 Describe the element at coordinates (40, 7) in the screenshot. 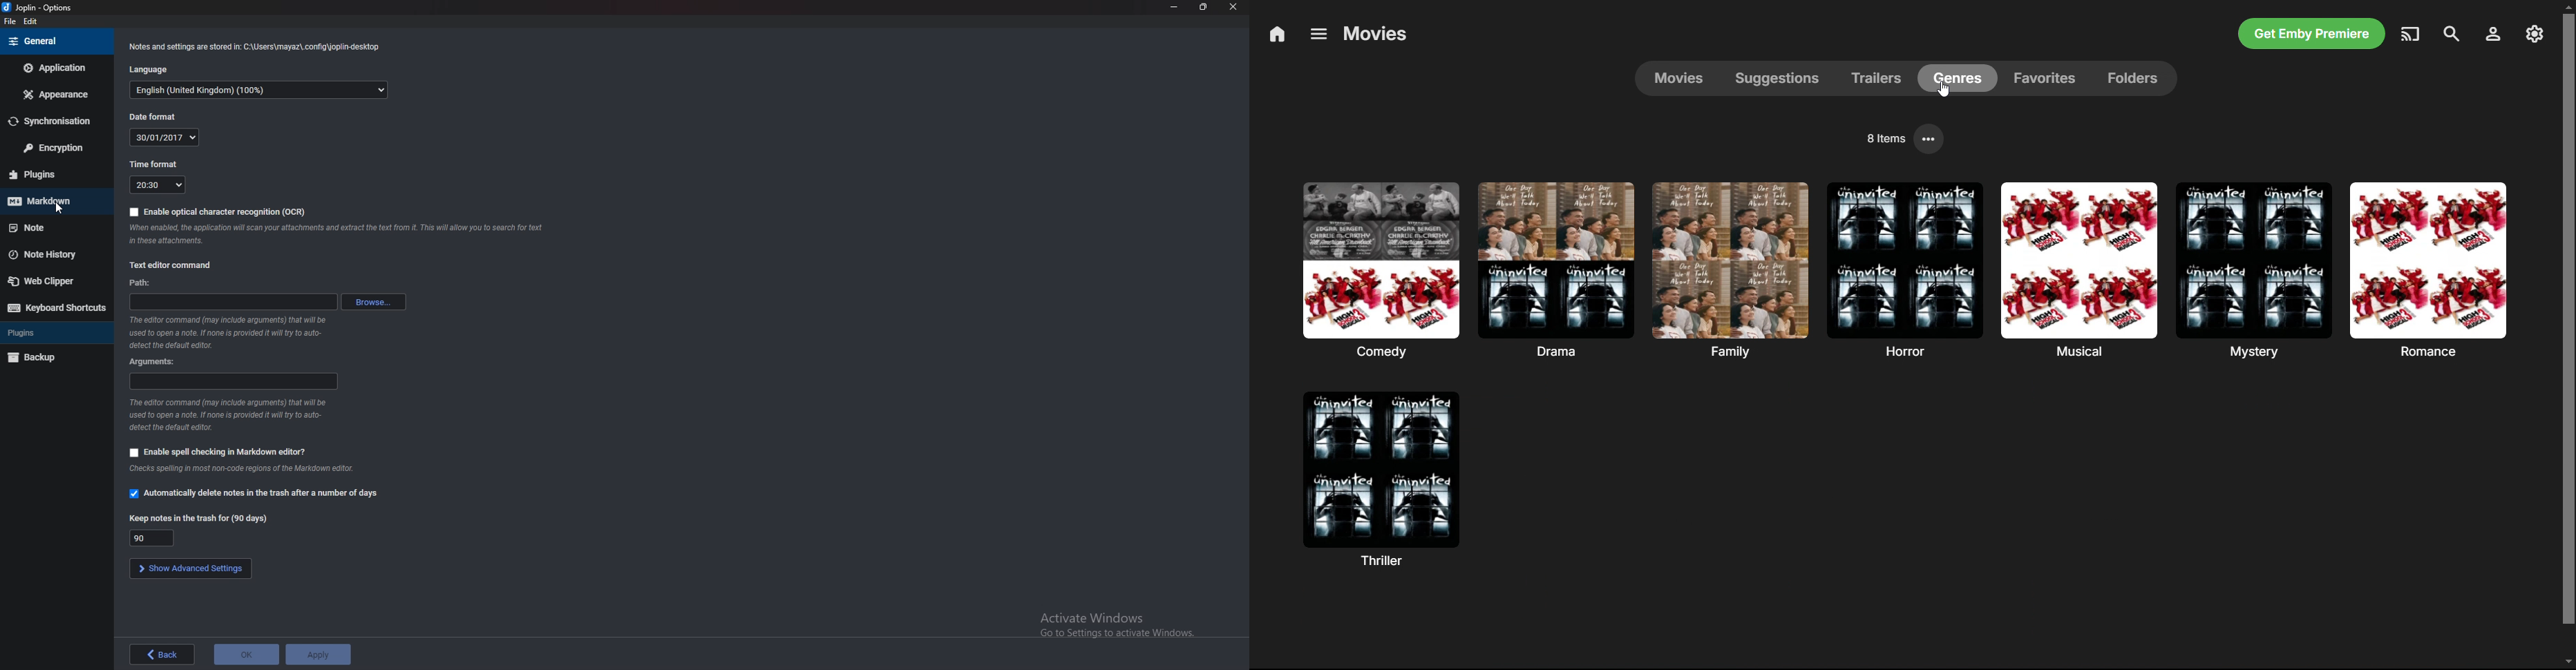

I see `joplin` at that location.